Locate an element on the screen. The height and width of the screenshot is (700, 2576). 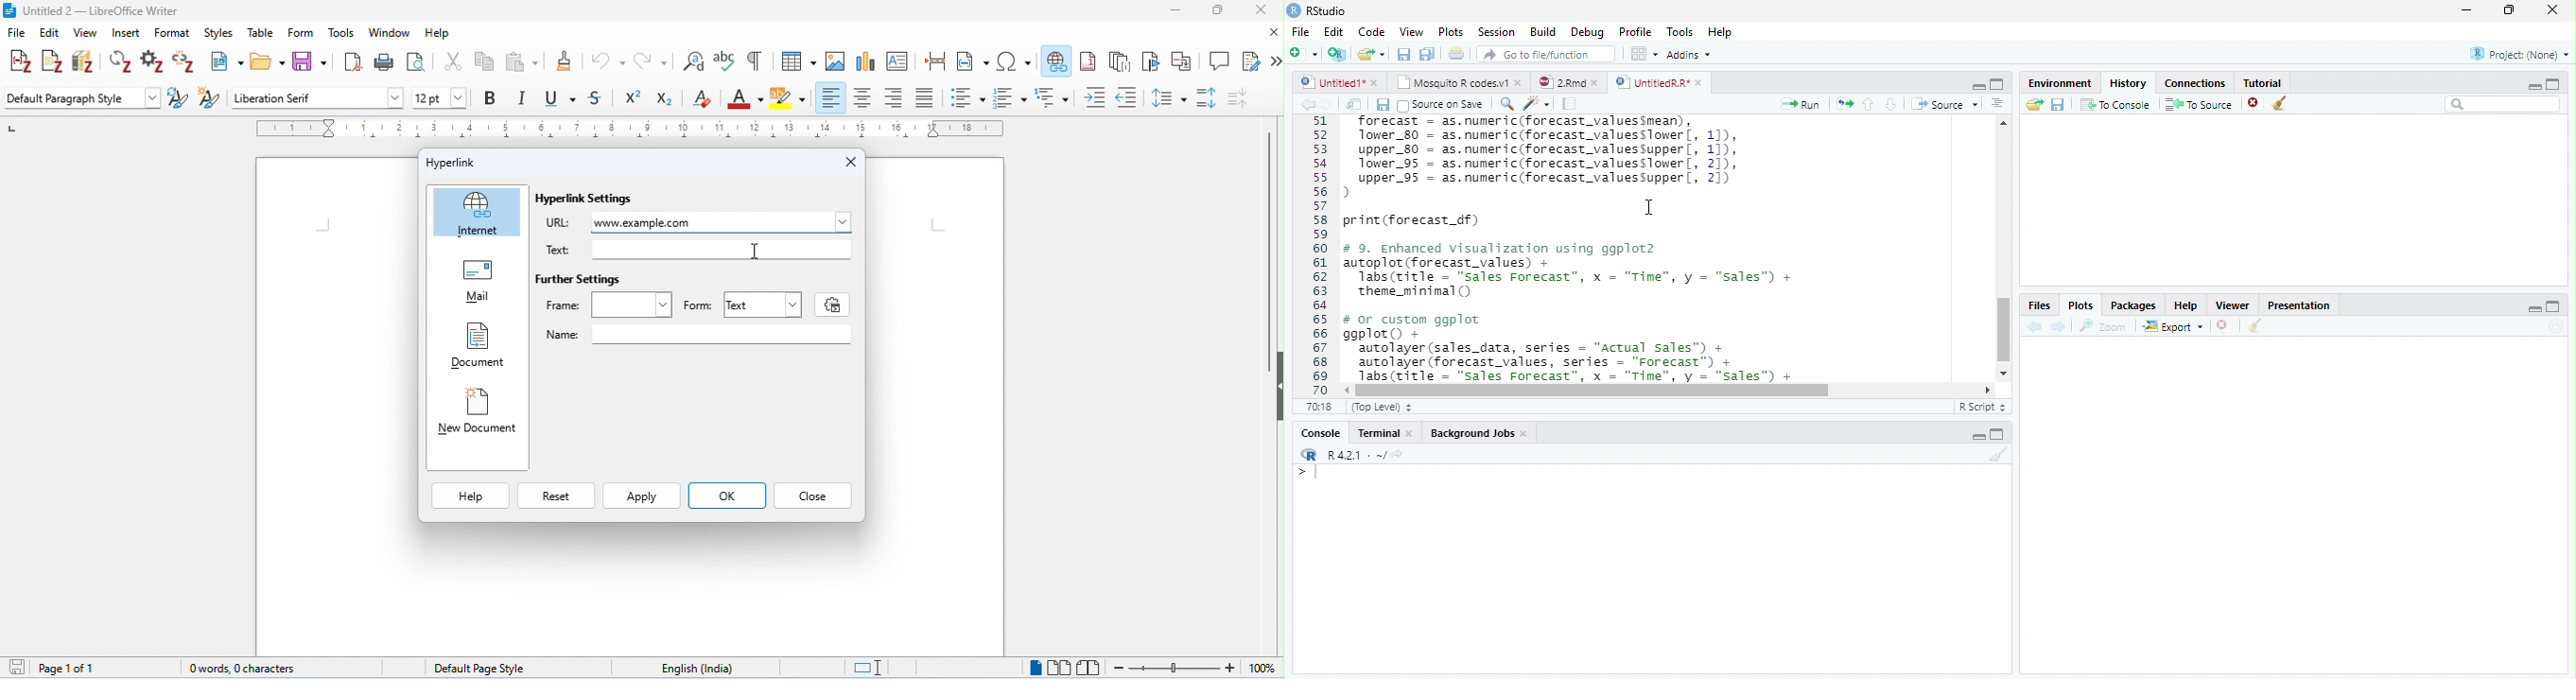
Files is located at coordinates (2042, 305).